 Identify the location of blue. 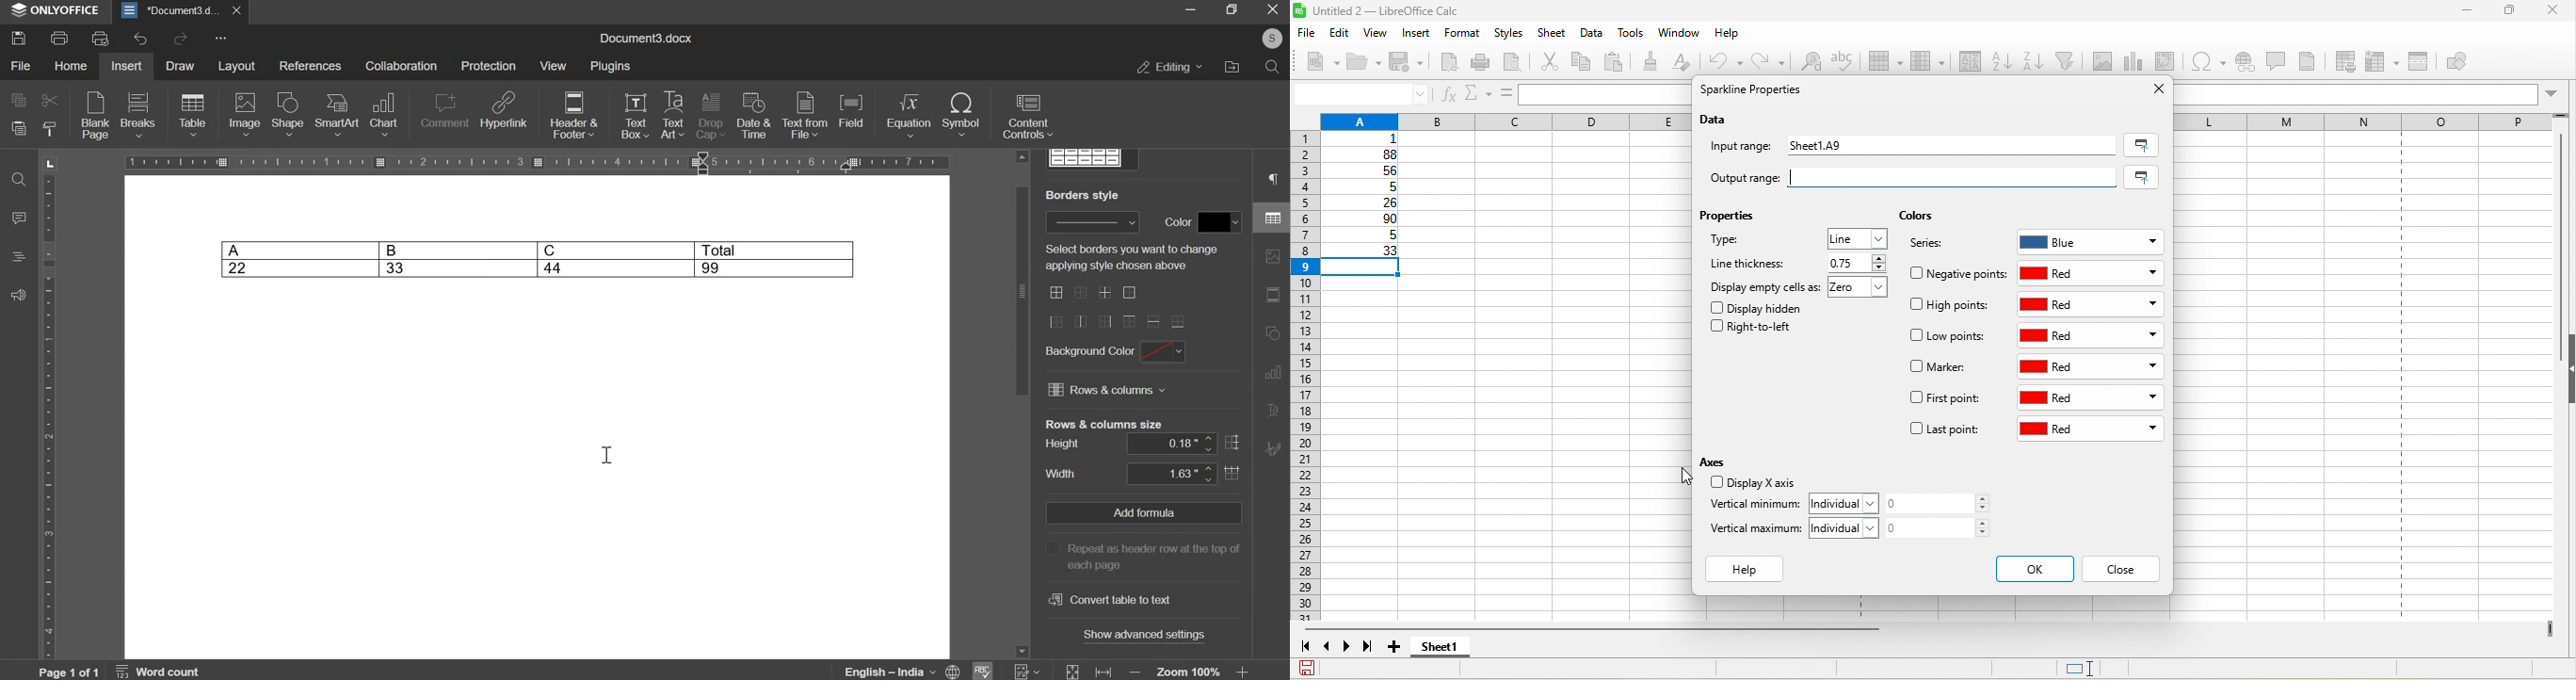
(2091, 239).